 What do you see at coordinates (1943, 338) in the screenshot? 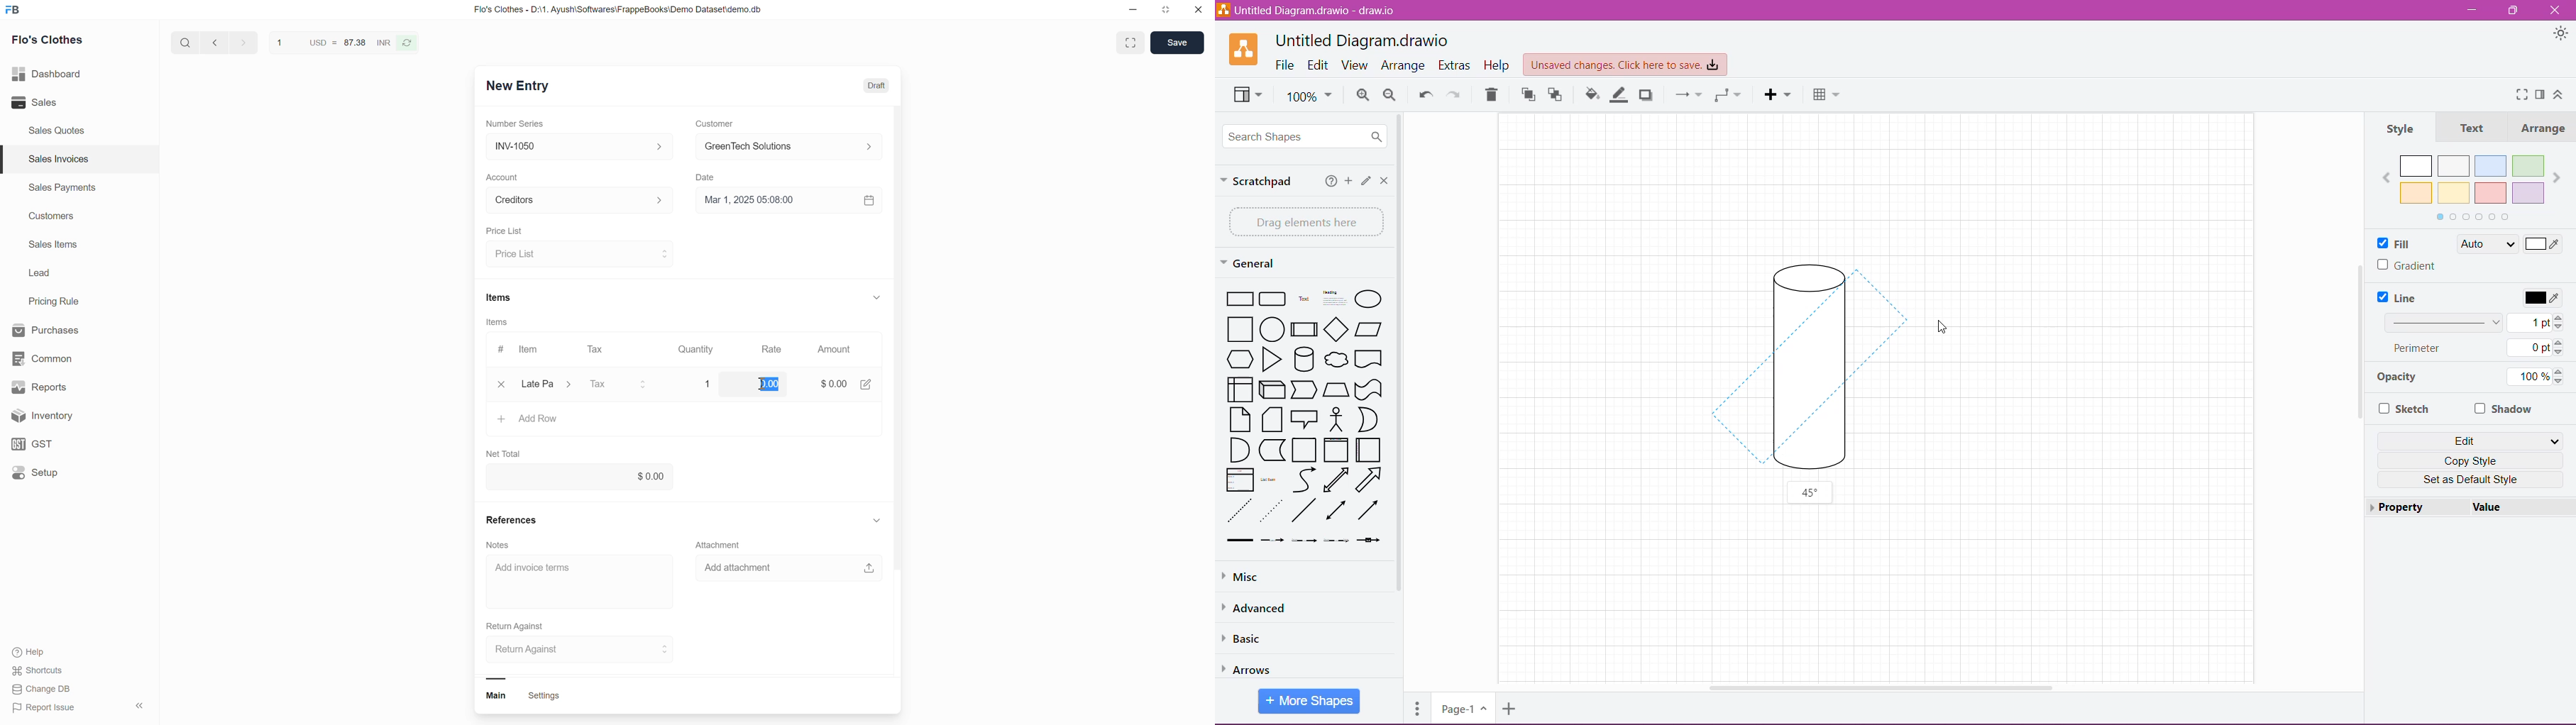
I see `Cursor` at bounding box center [1943, 338].